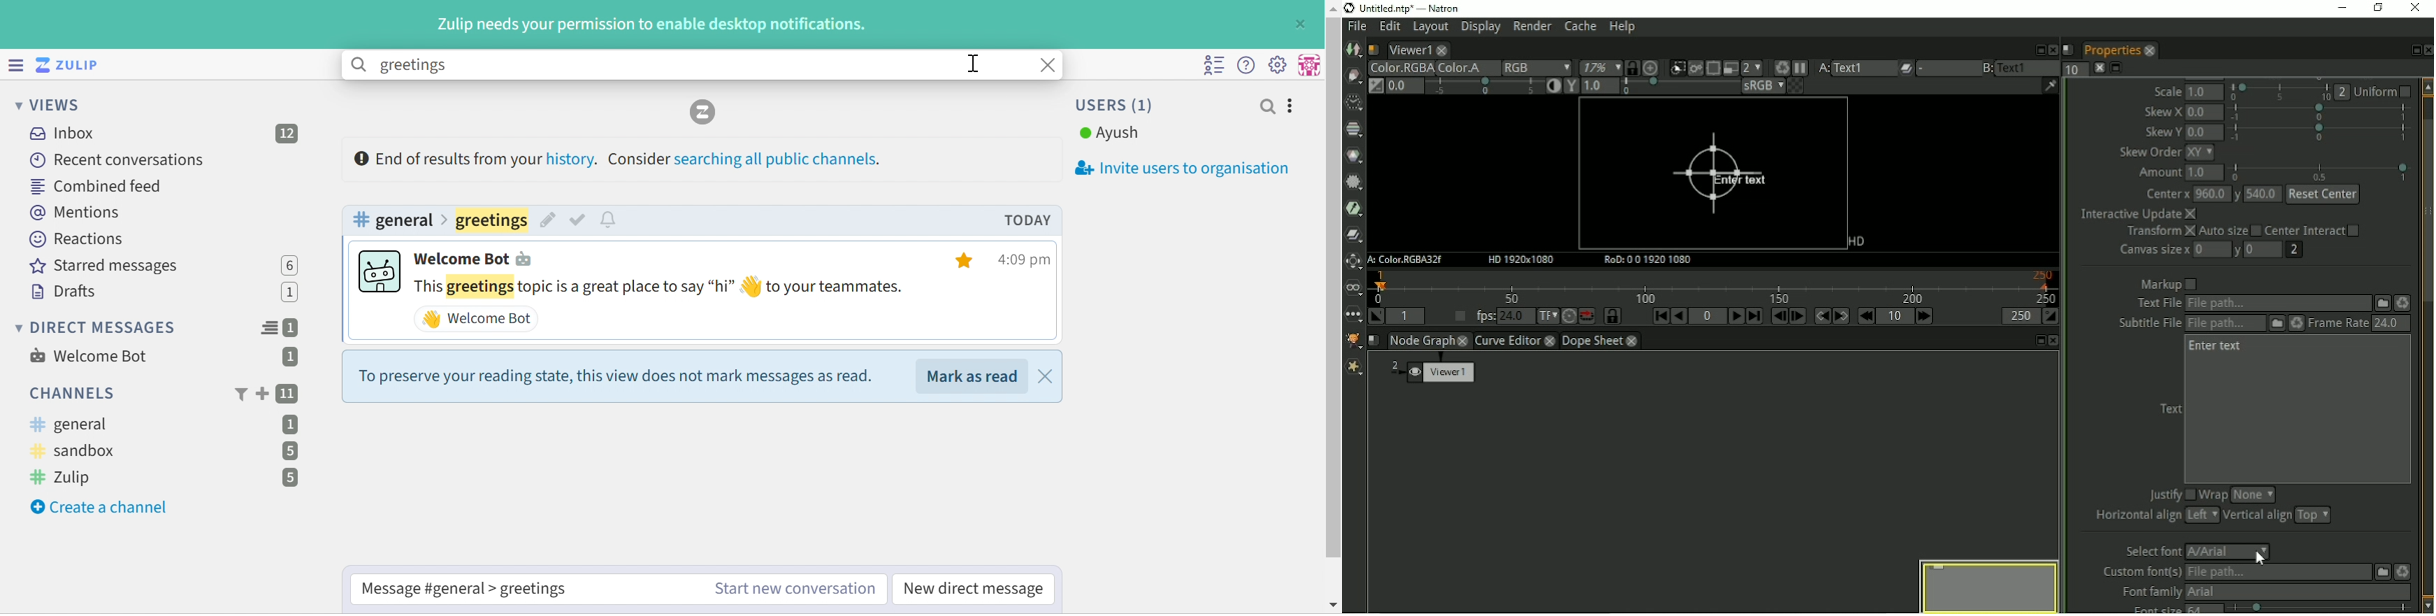  Describe the element at coordinates (290, 478) in the screenshot. I see `5` at that location.